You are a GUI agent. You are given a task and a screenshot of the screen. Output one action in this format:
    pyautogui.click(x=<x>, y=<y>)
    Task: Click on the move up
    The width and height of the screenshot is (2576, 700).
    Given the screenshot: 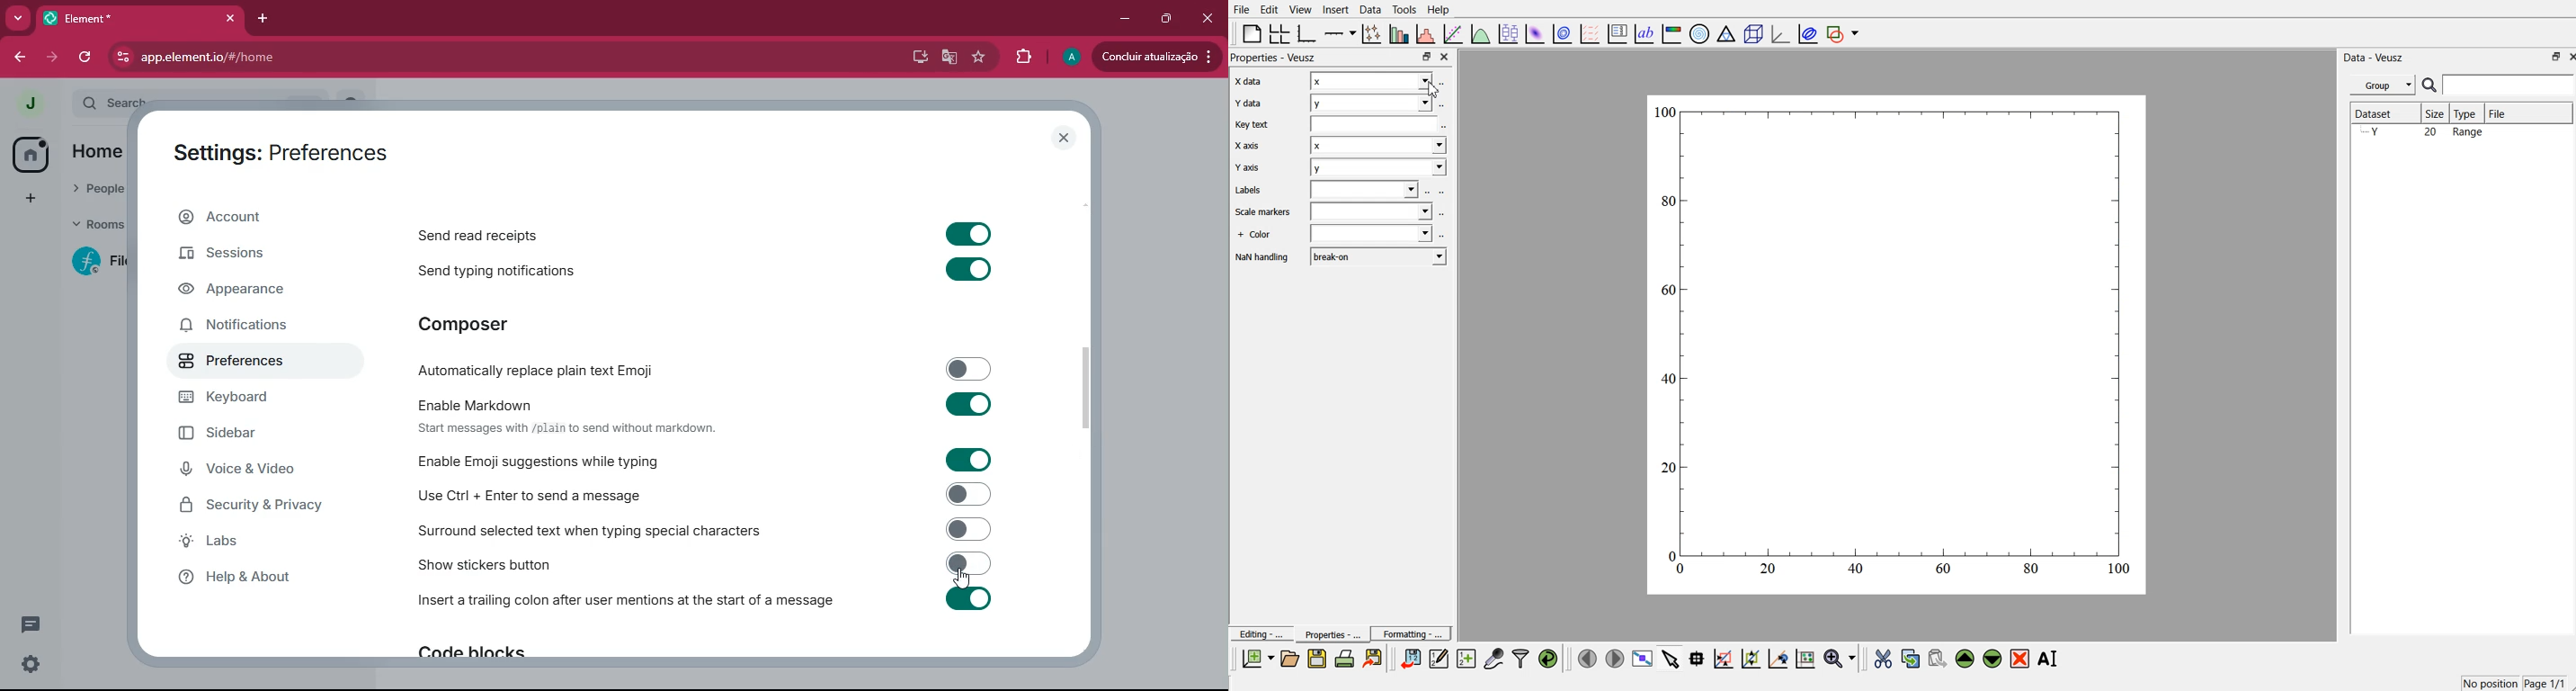 What is the action you would take?
    pyautogui.click(x=1967, y=657)
    